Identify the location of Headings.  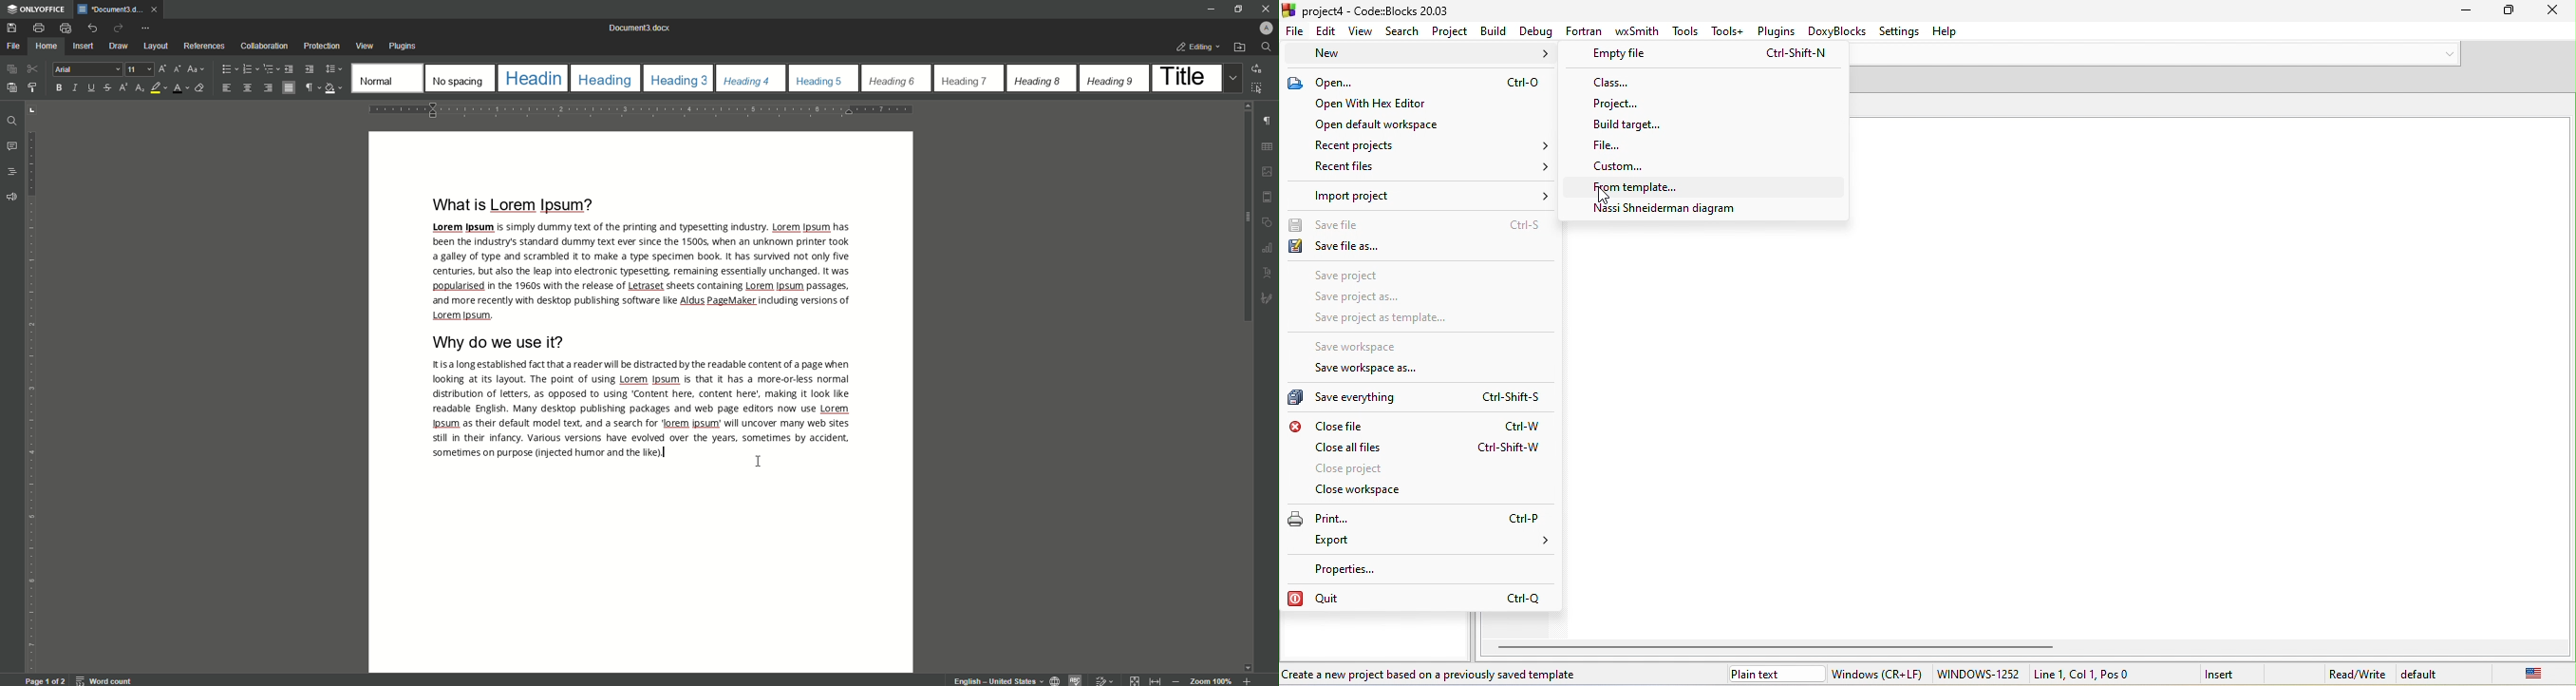
(14, 171).